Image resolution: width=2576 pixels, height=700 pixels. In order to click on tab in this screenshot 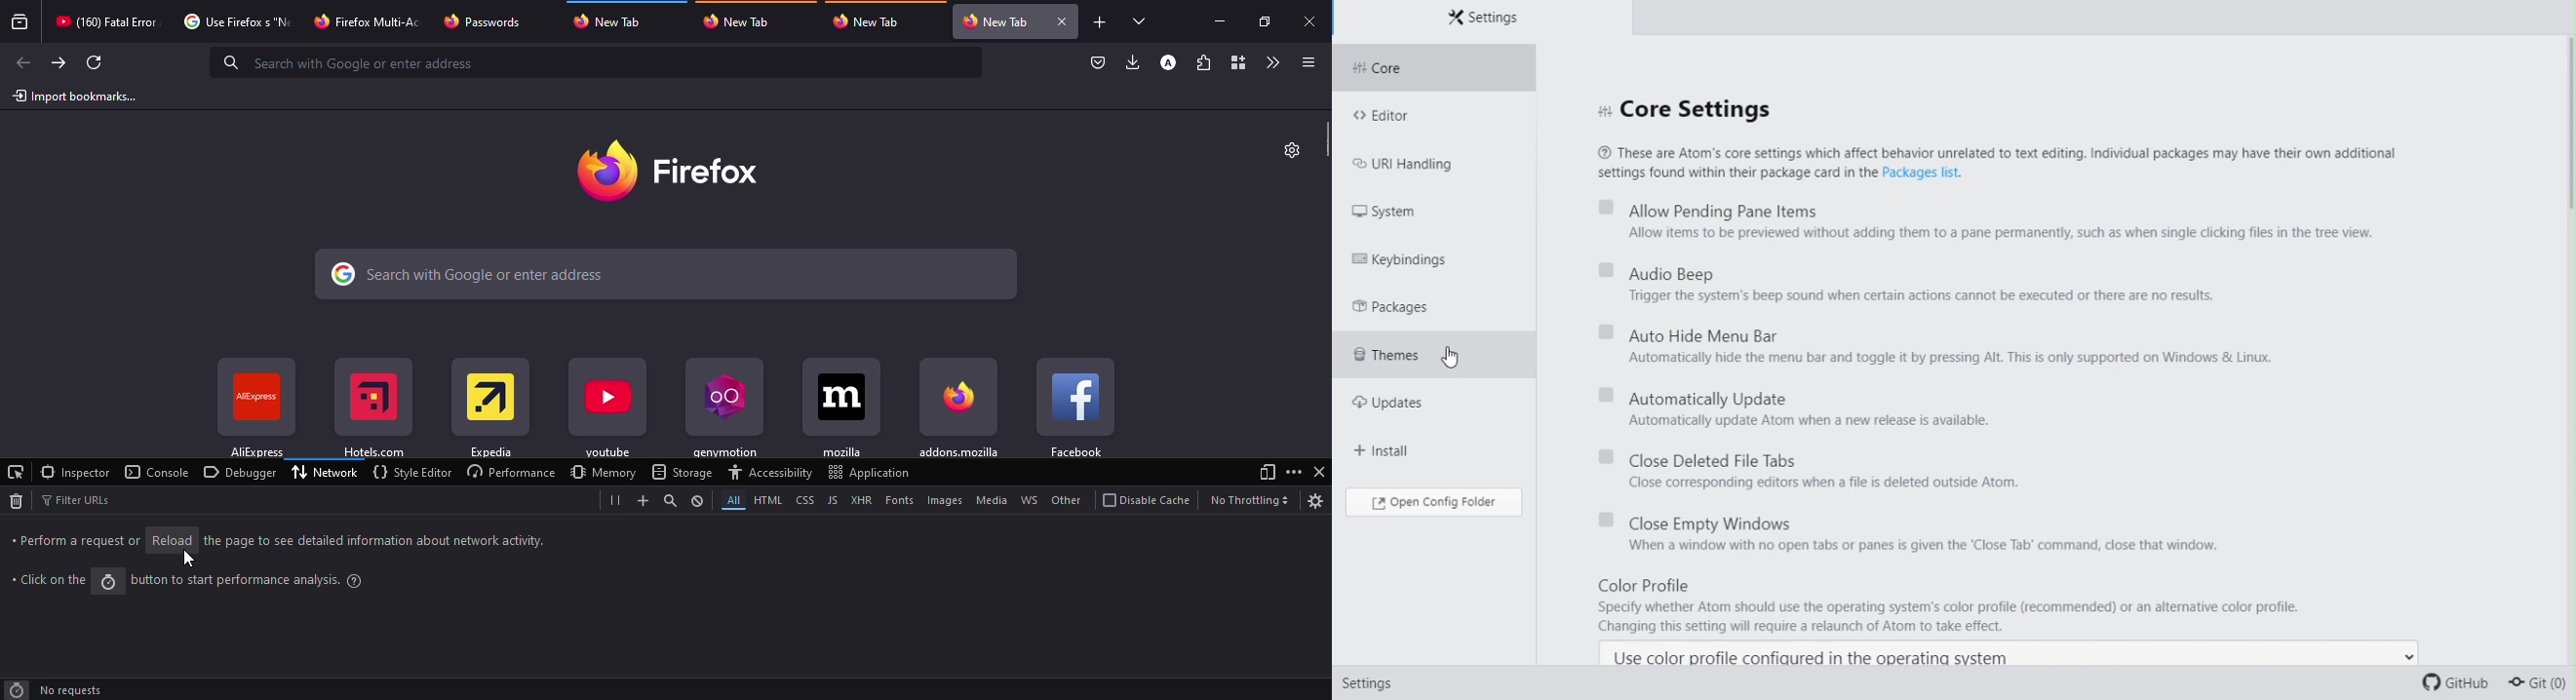, I will do `click(490, 21)`.